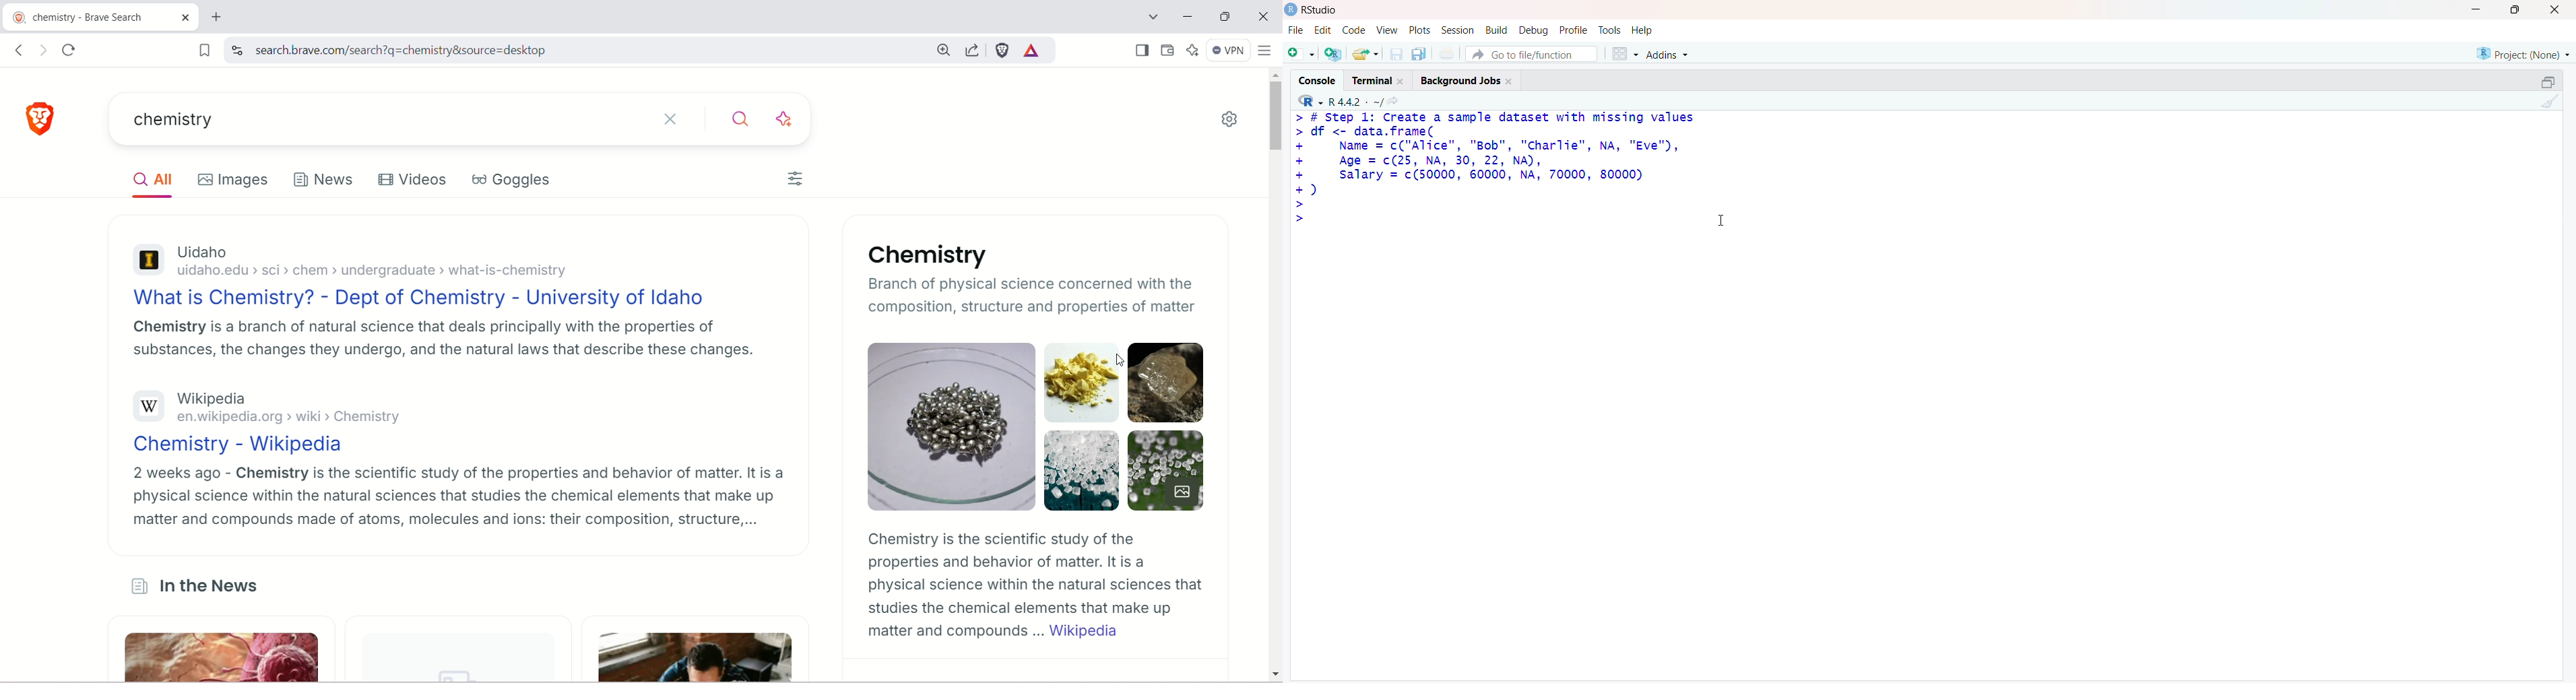 The height and width of the screenshot is (700, 2576). Describe the element at coordinates (1331, 54) in the screenshot. I see `Create a project` at that location.